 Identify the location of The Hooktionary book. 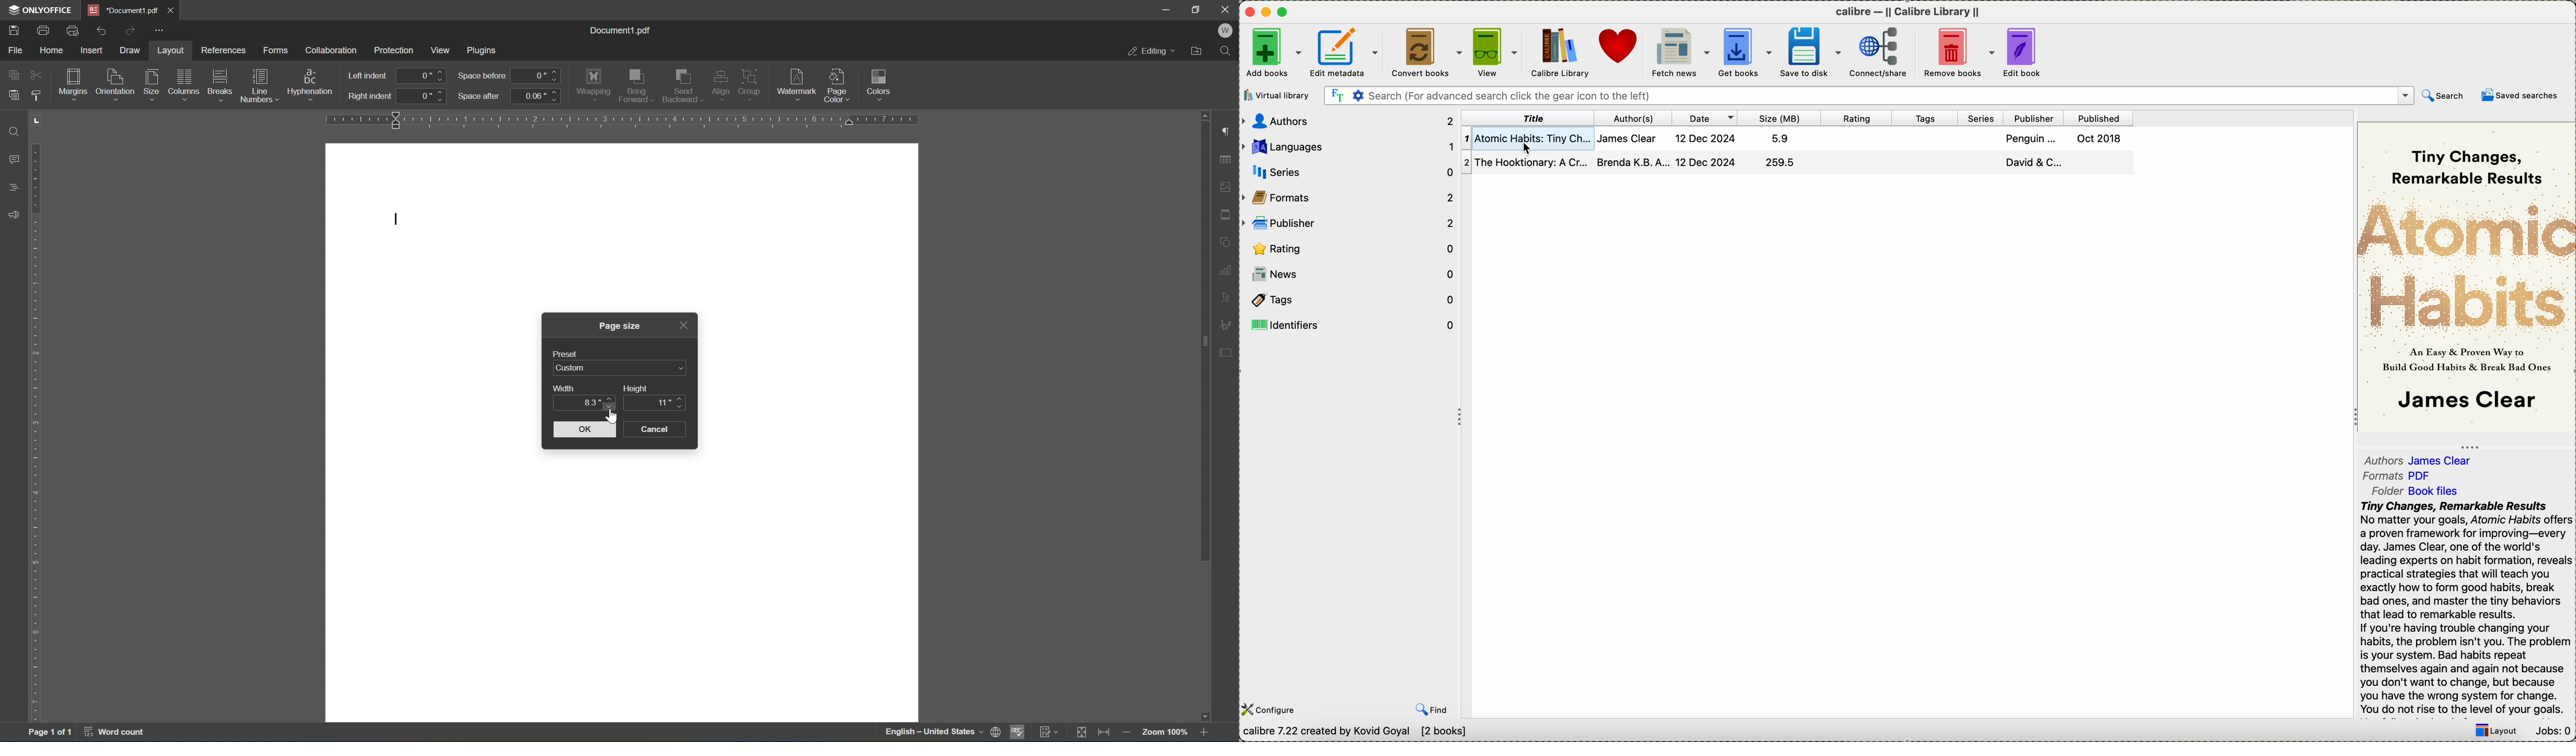
(1798, 162).